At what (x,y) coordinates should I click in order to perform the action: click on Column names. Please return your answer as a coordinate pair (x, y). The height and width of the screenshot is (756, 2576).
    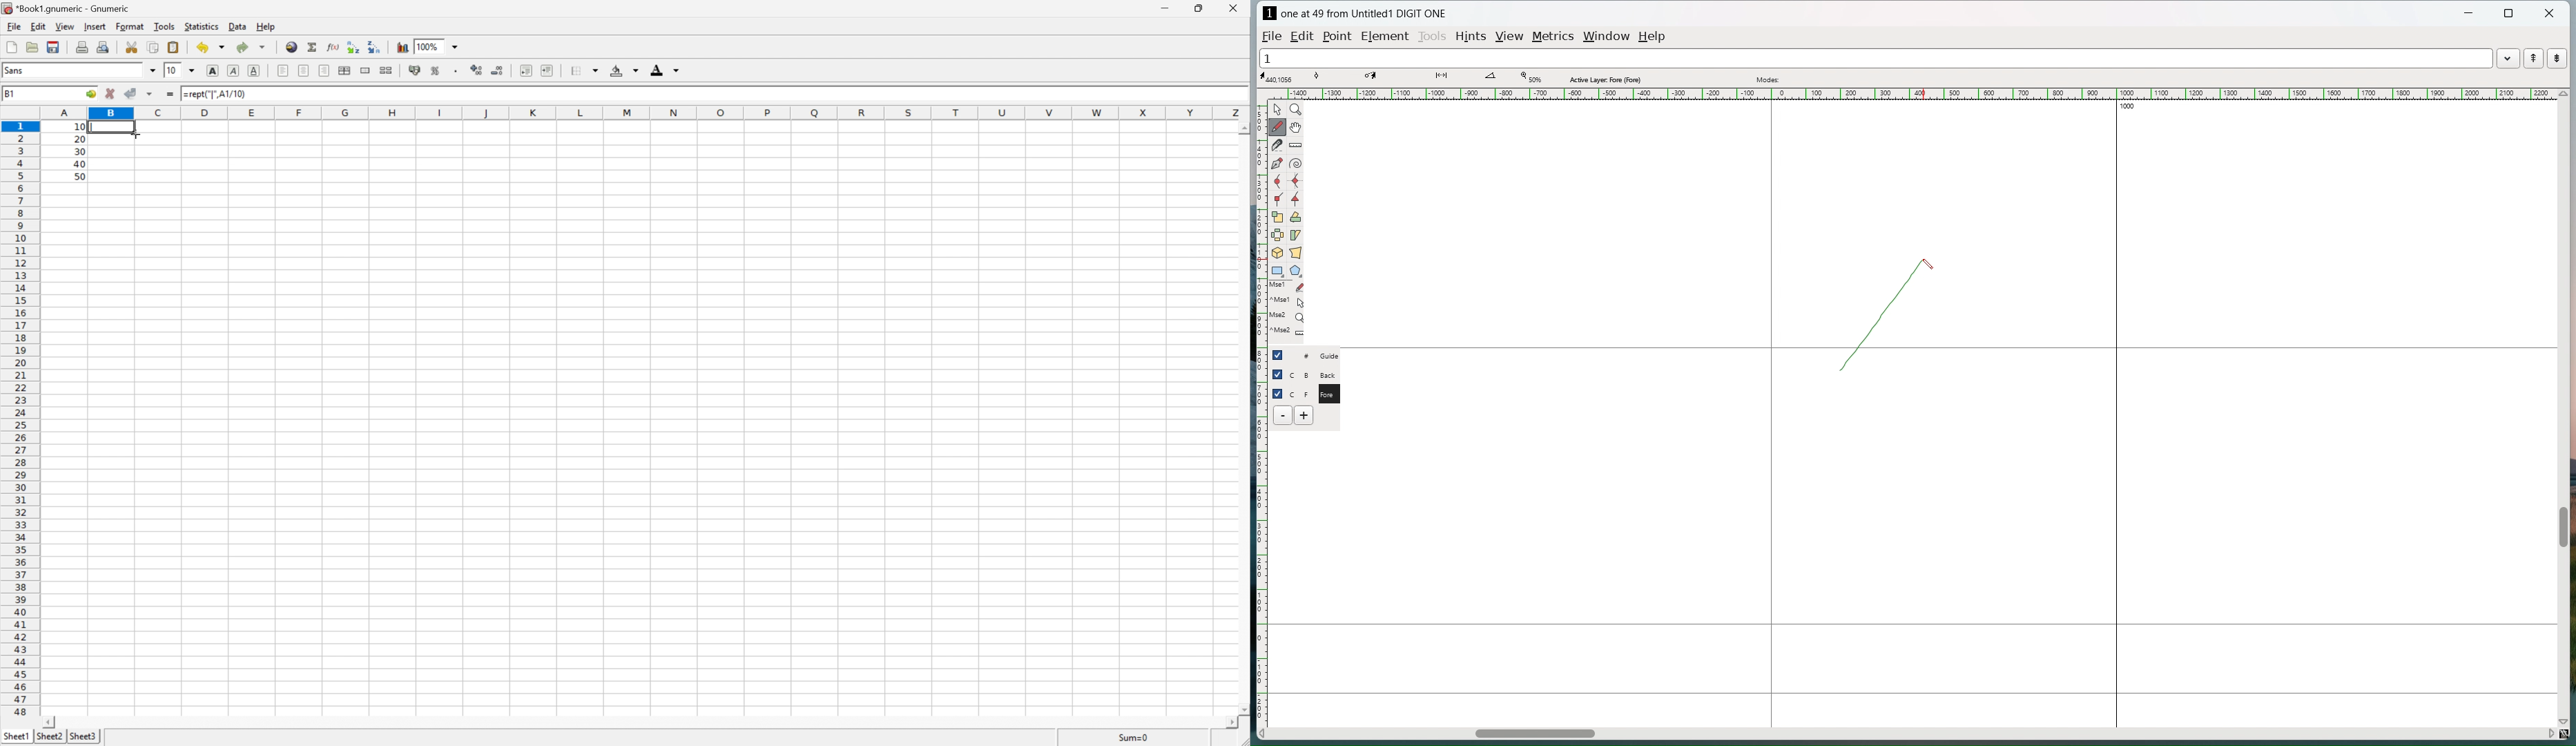
    Looking at the image, I should click on (646, 113).